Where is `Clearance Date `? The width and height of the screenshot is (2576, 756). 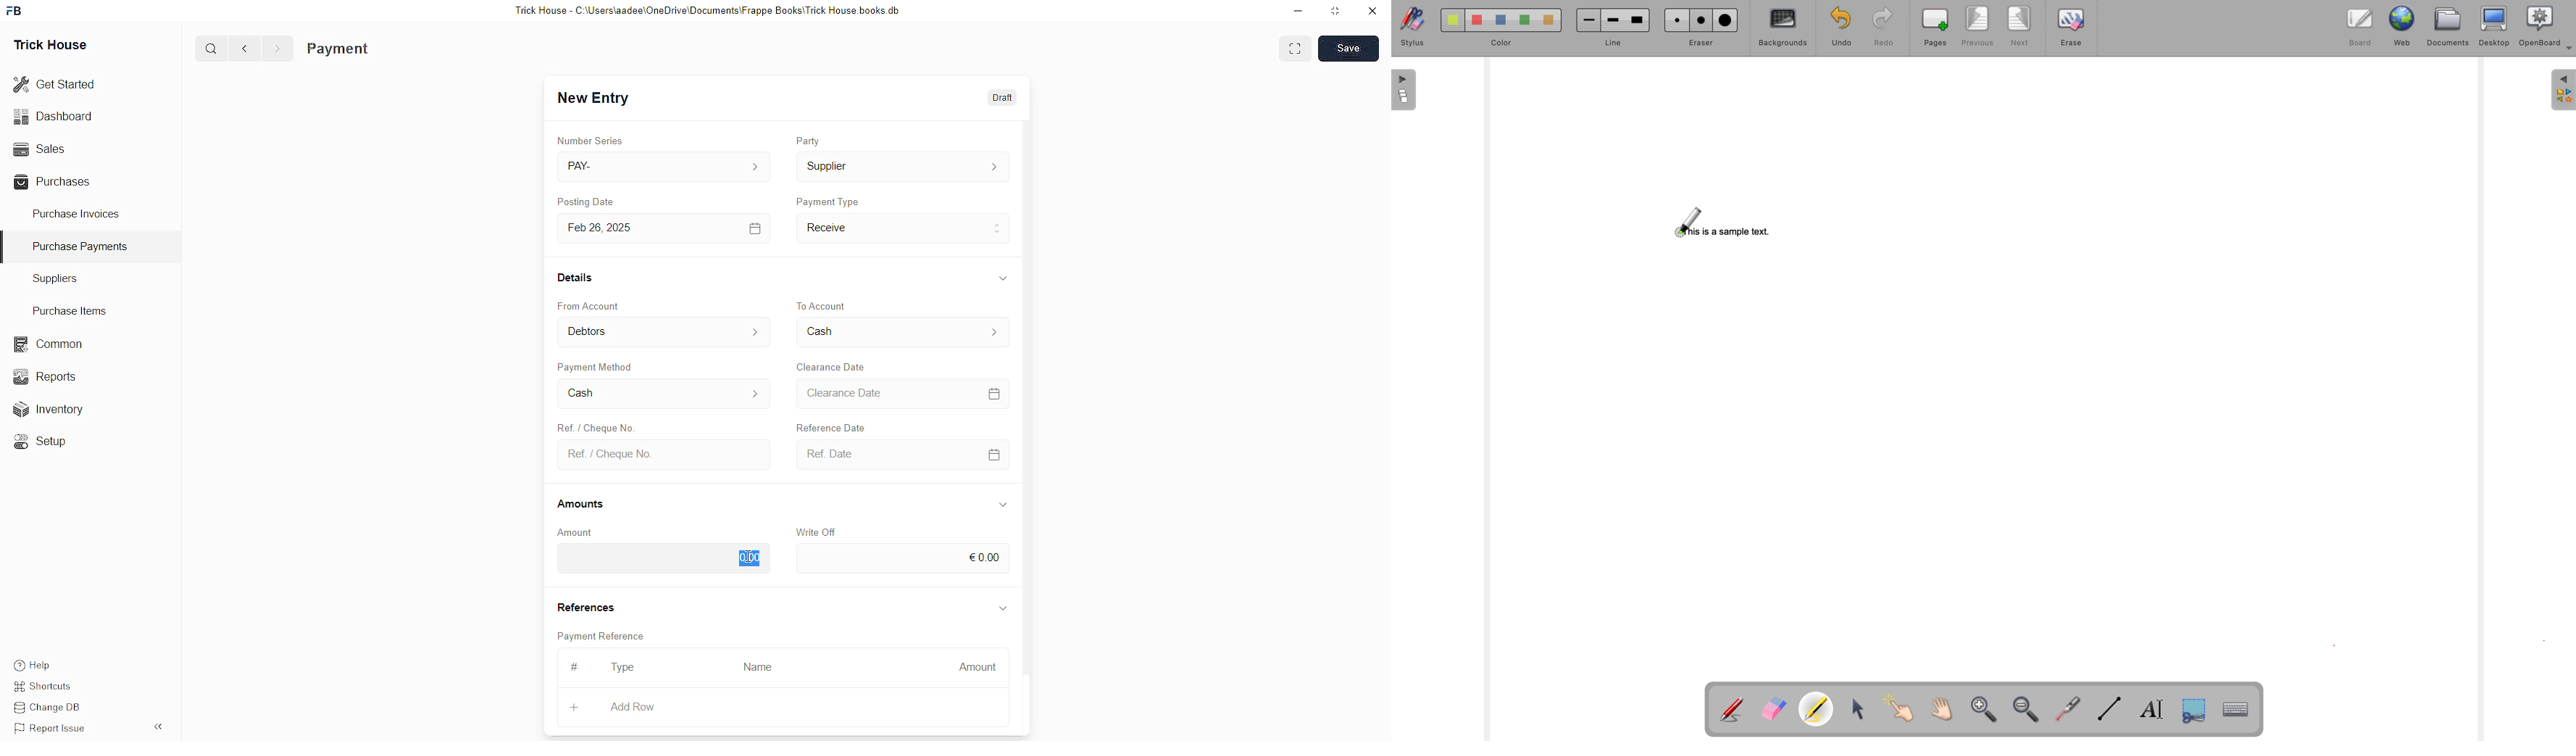
Clearance Date  is located at coordinates (900, 392).